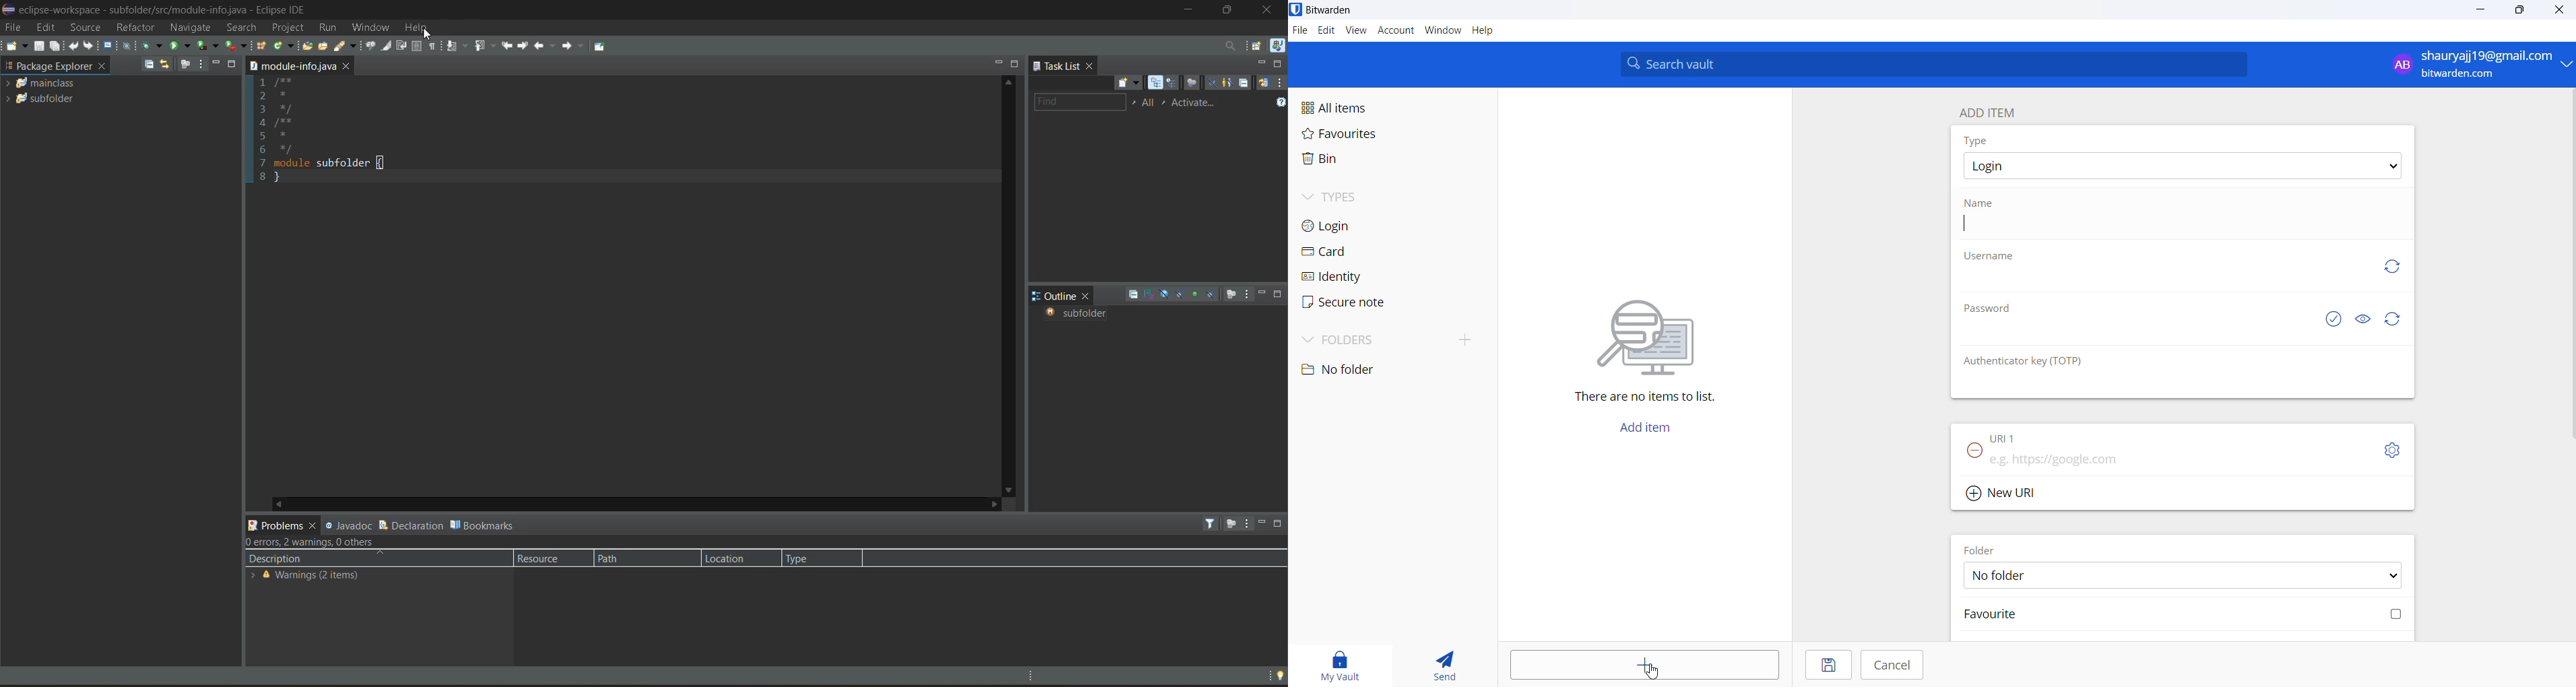 Image resolution: width=2576 pixels, height=700 pixels. What do you see at coordinates (1370, 137) in the screenshot?
I see `Favorites` at bounding box center [1370, 137].